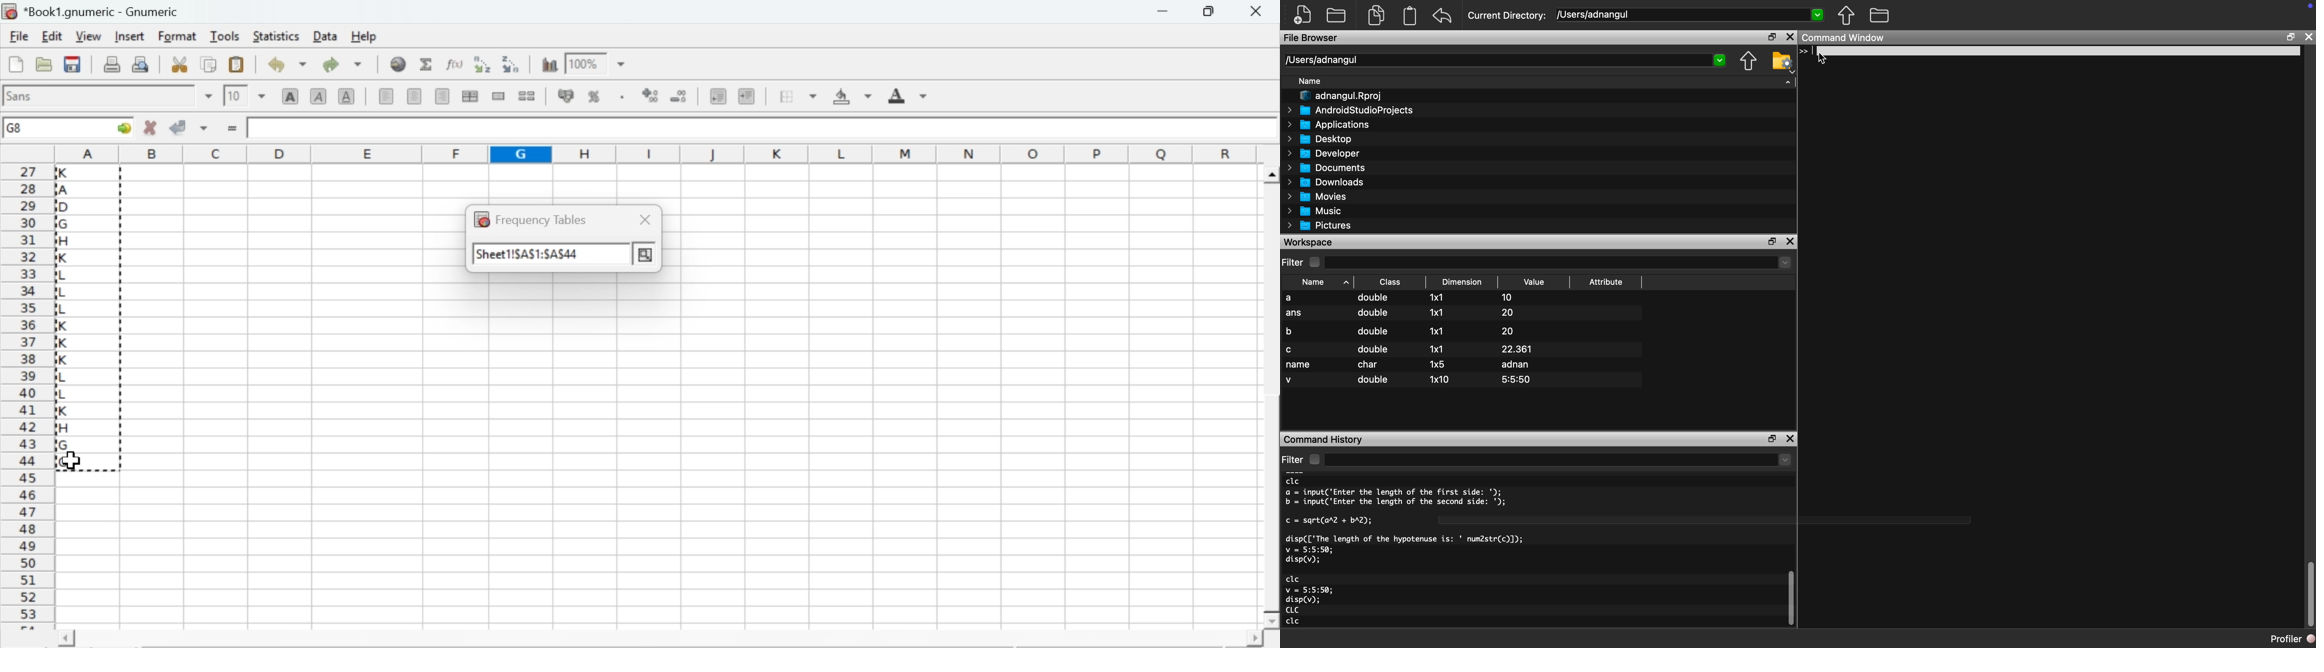 The width and height of the screenshot is (2324, 672). Describe the element at coordinates (1790, 600) in the screenshot. I see `Scrollbar` at that location.